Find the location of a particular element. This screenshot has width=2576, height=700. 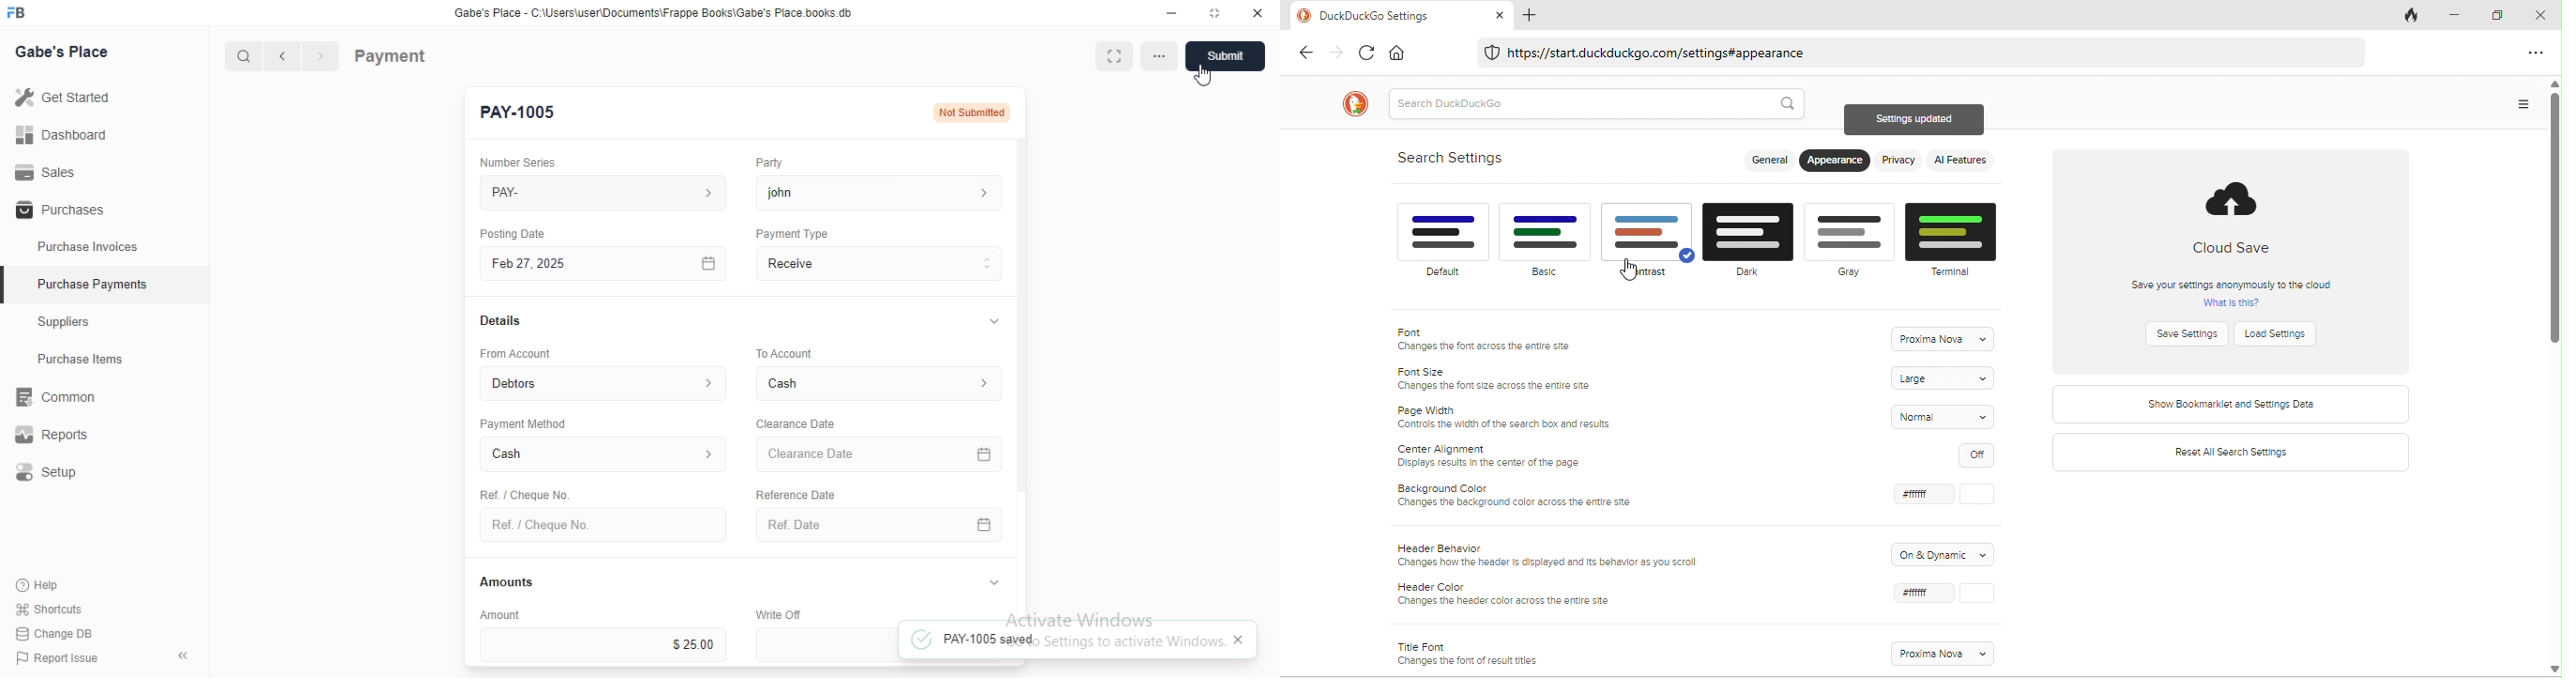

Purchases is located at coordinates (57, 211).